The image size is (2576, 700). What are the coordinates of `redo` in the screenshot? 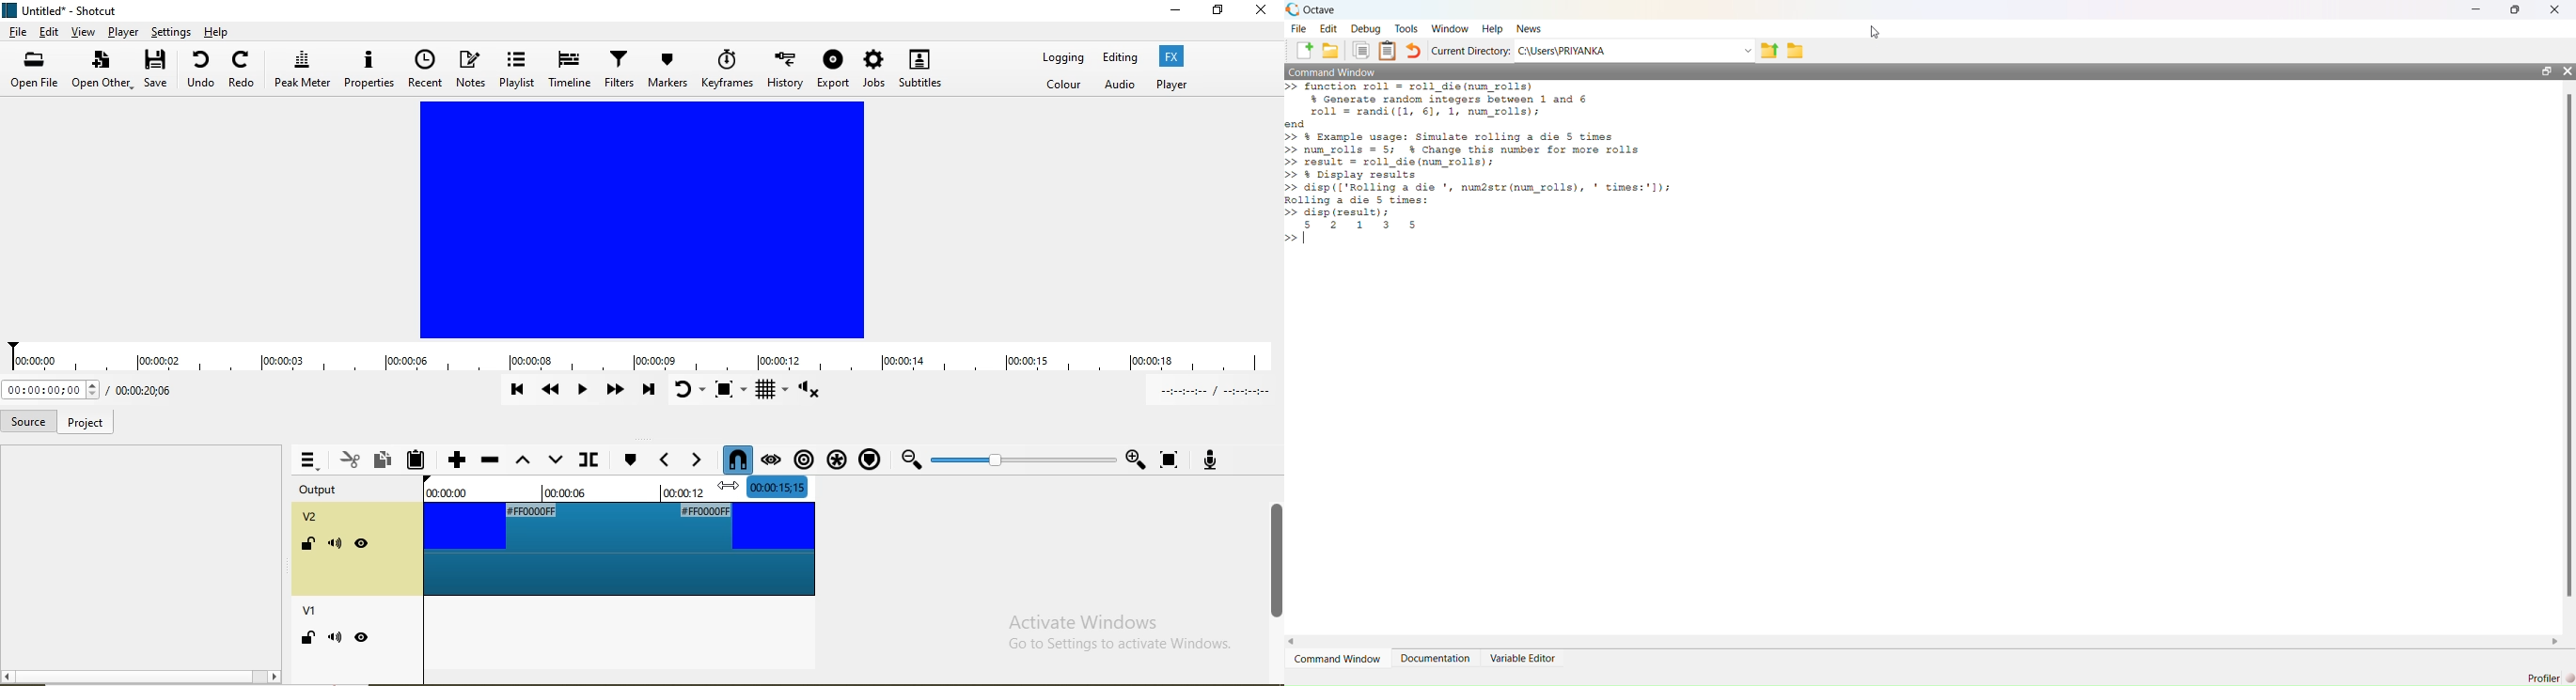 It's located at (243, 72).